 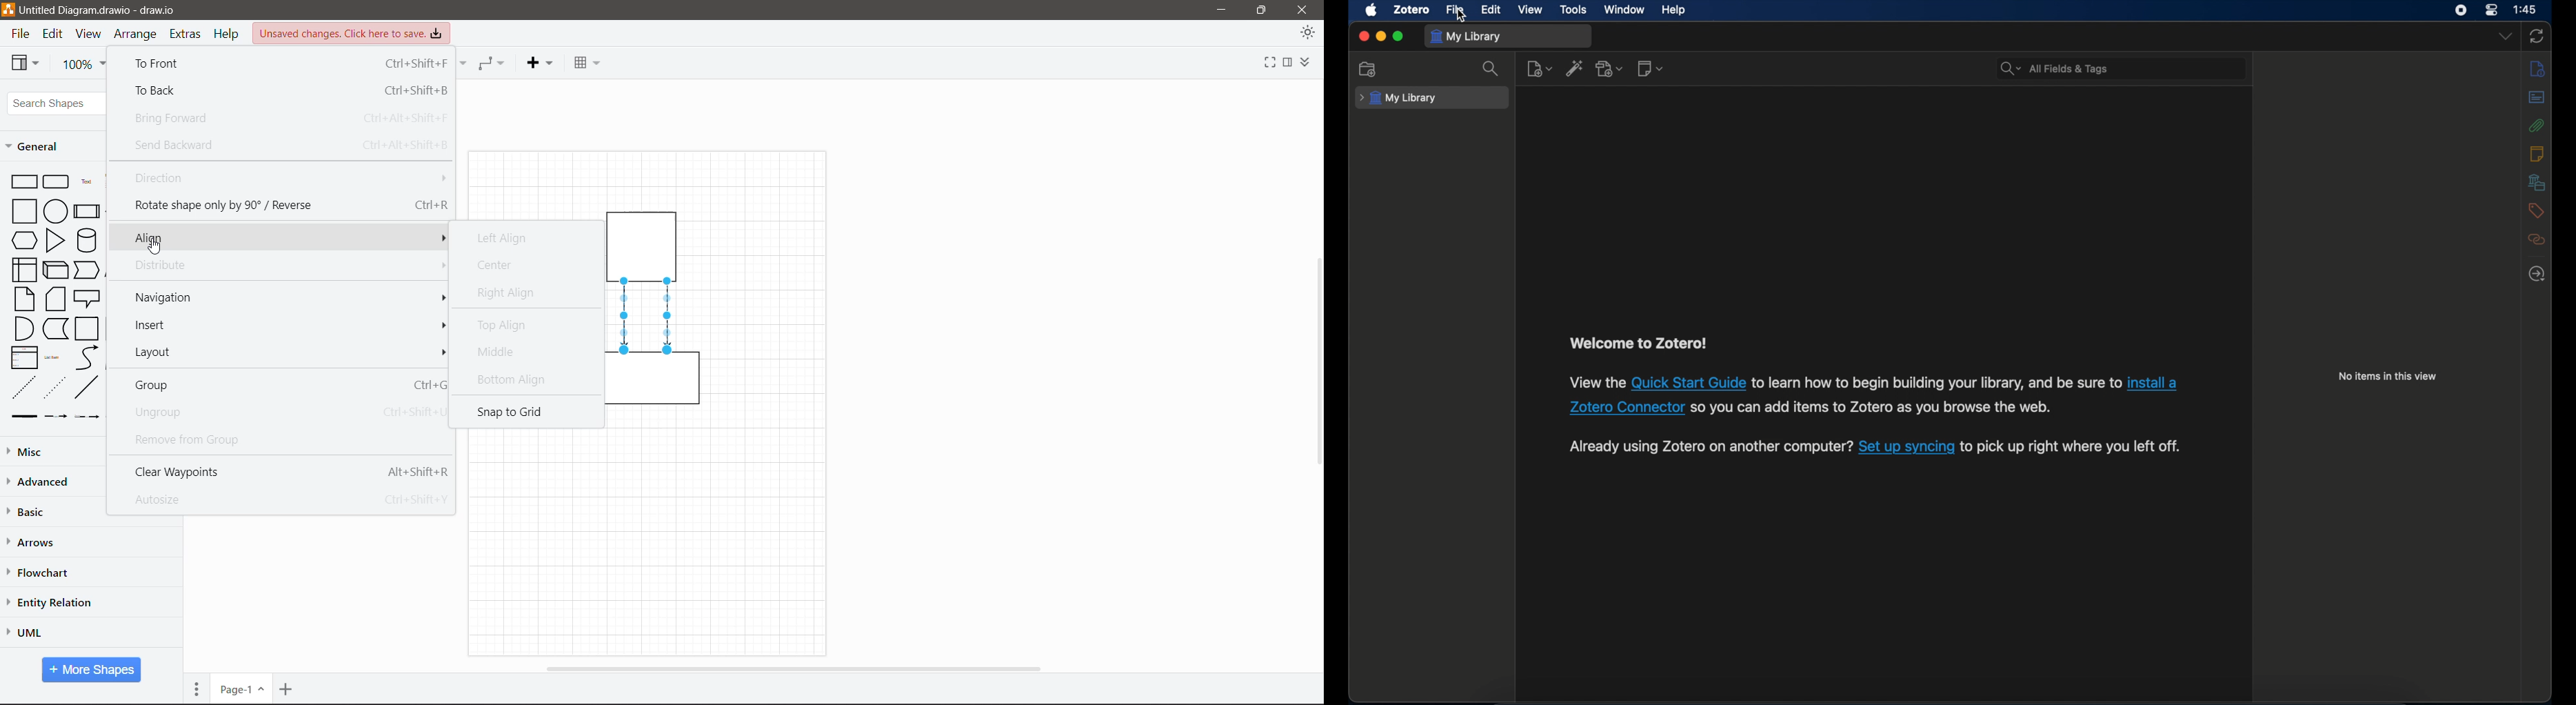 I want to click on attachment, so click(x=2537, y=125).